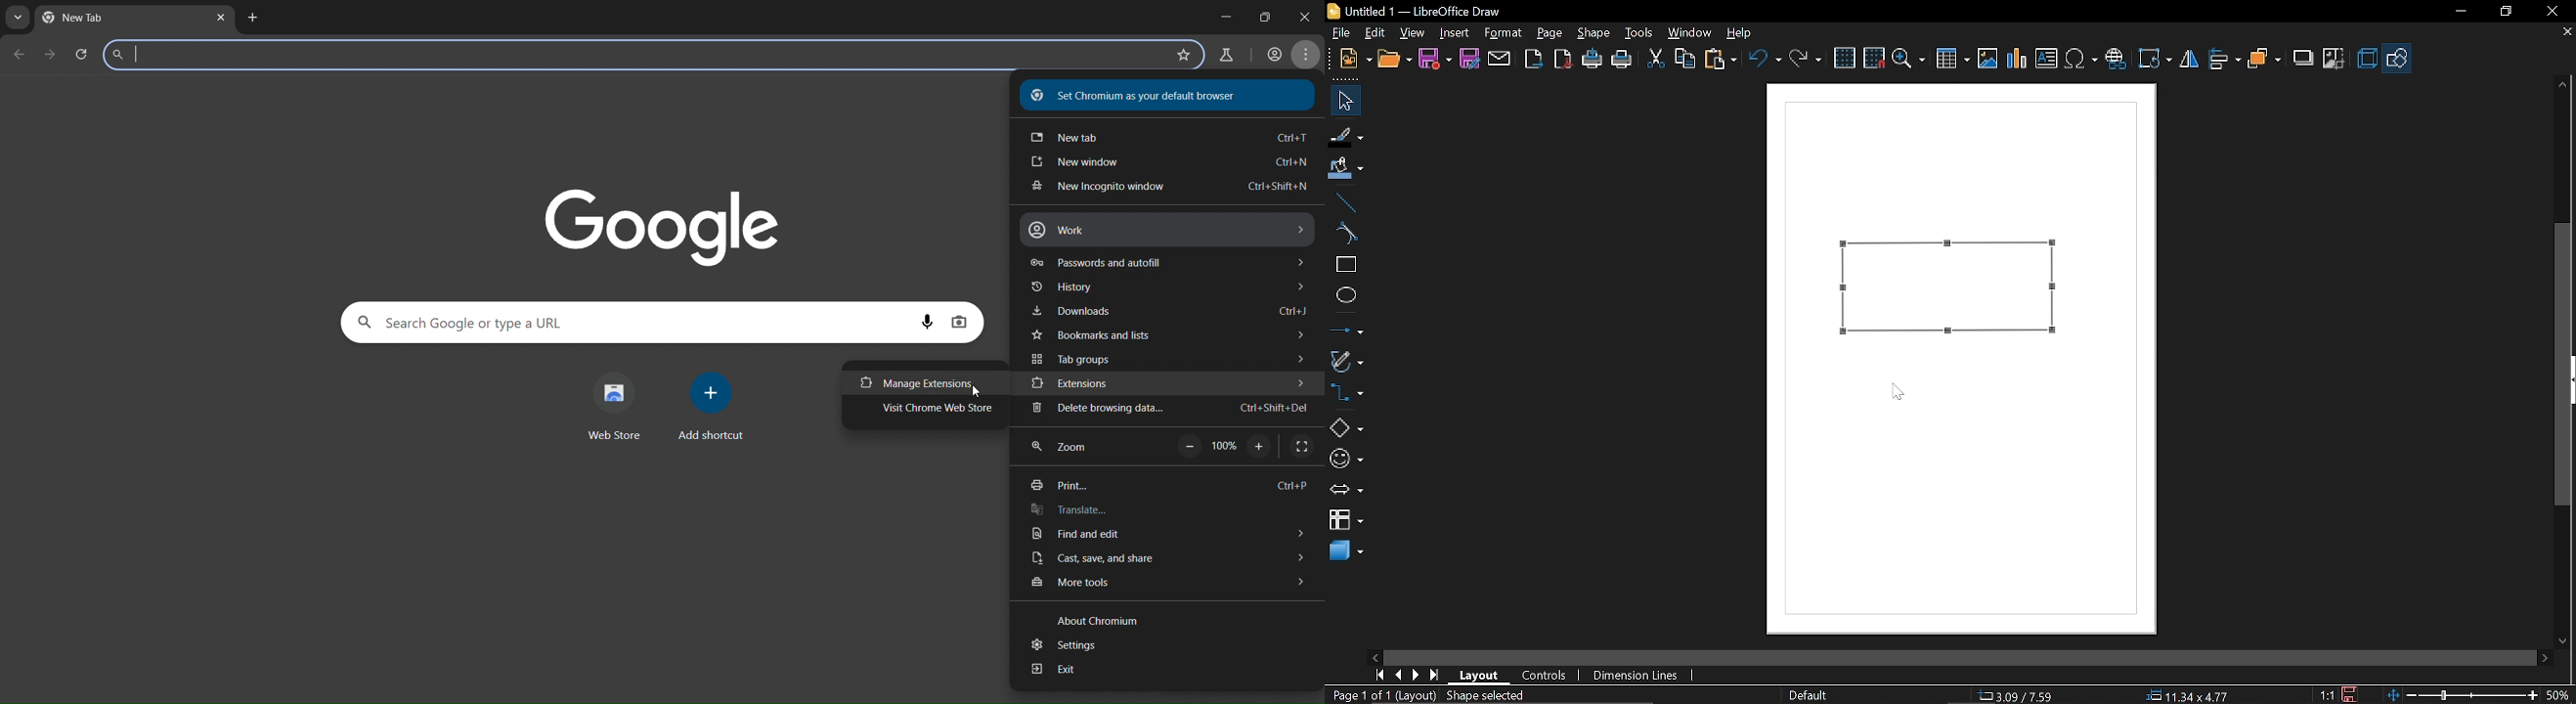 This screenshot has height=728, width=2576. What do you see at coordinates (1067, 644) in the screenshot?
I see `settings` at bounding box center [1067, 644].